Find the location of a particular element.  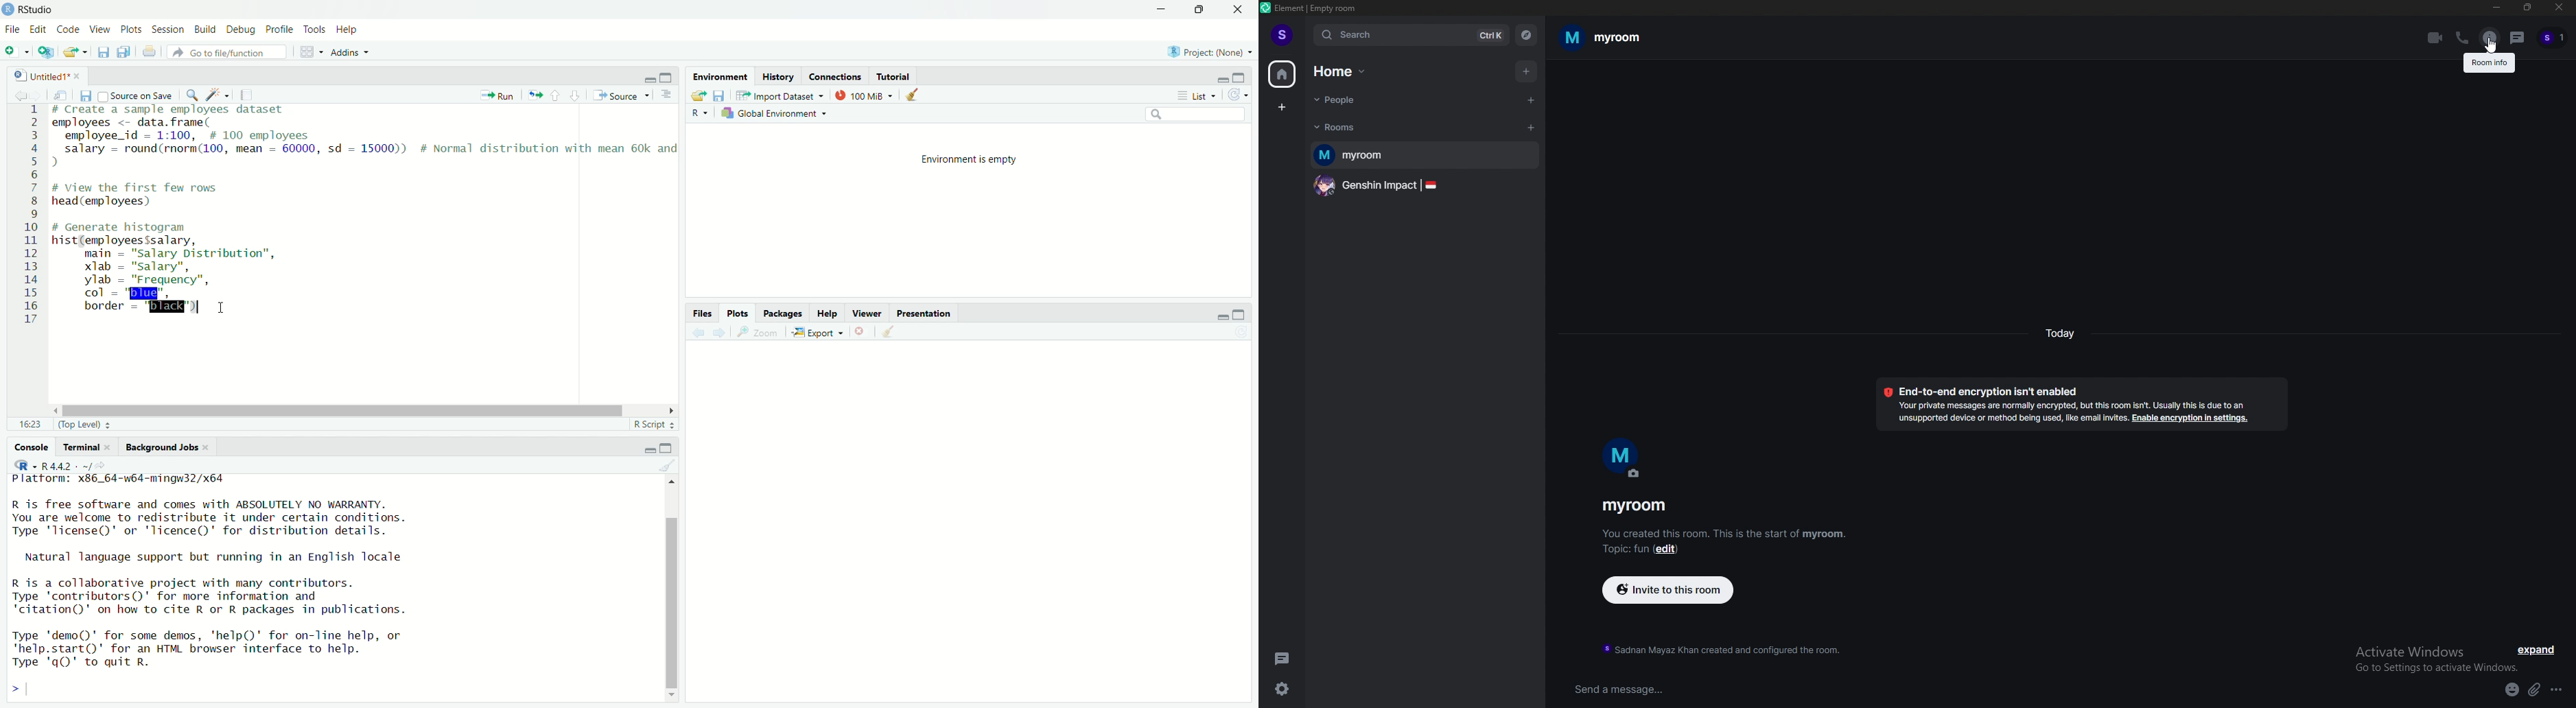

Connections is located at coordinates (837, 76).